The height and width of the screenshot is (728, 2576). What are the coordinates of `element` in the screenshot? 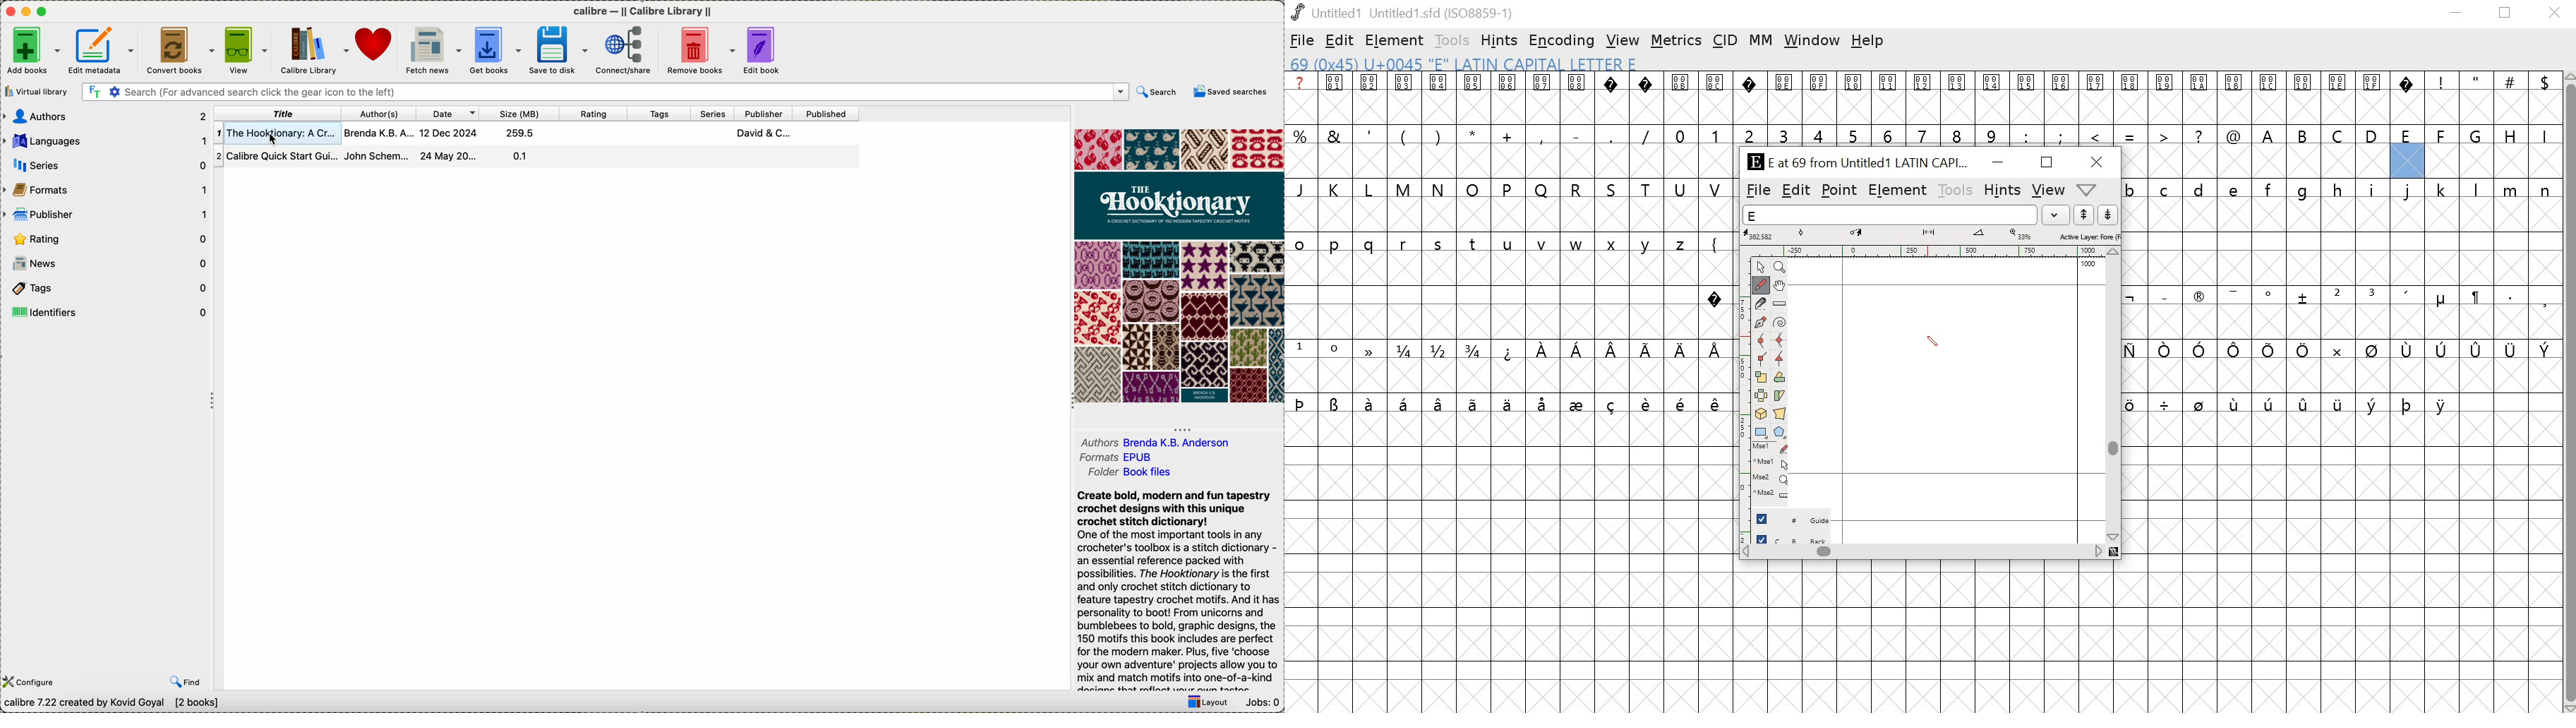 It's located at (1392, 40).